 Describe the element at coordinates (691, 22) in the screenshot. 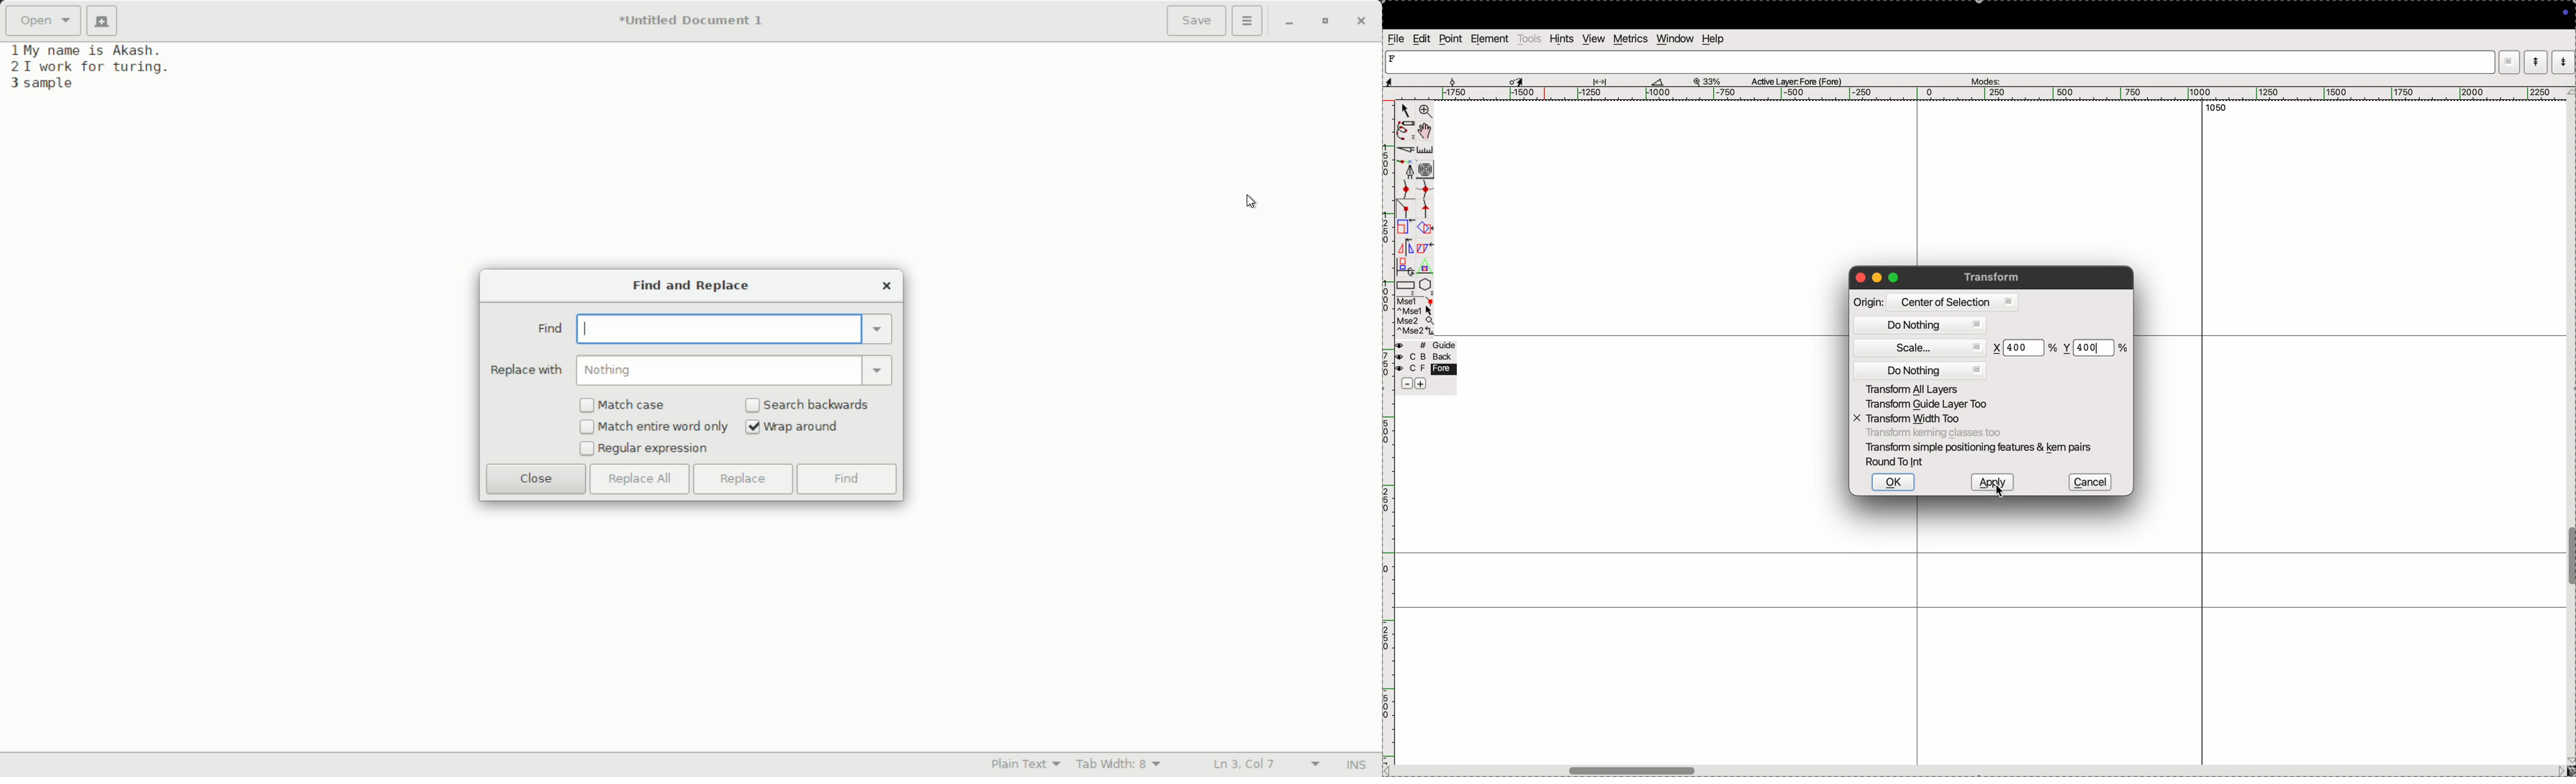

I see `*Untitled Document 1` at that location.